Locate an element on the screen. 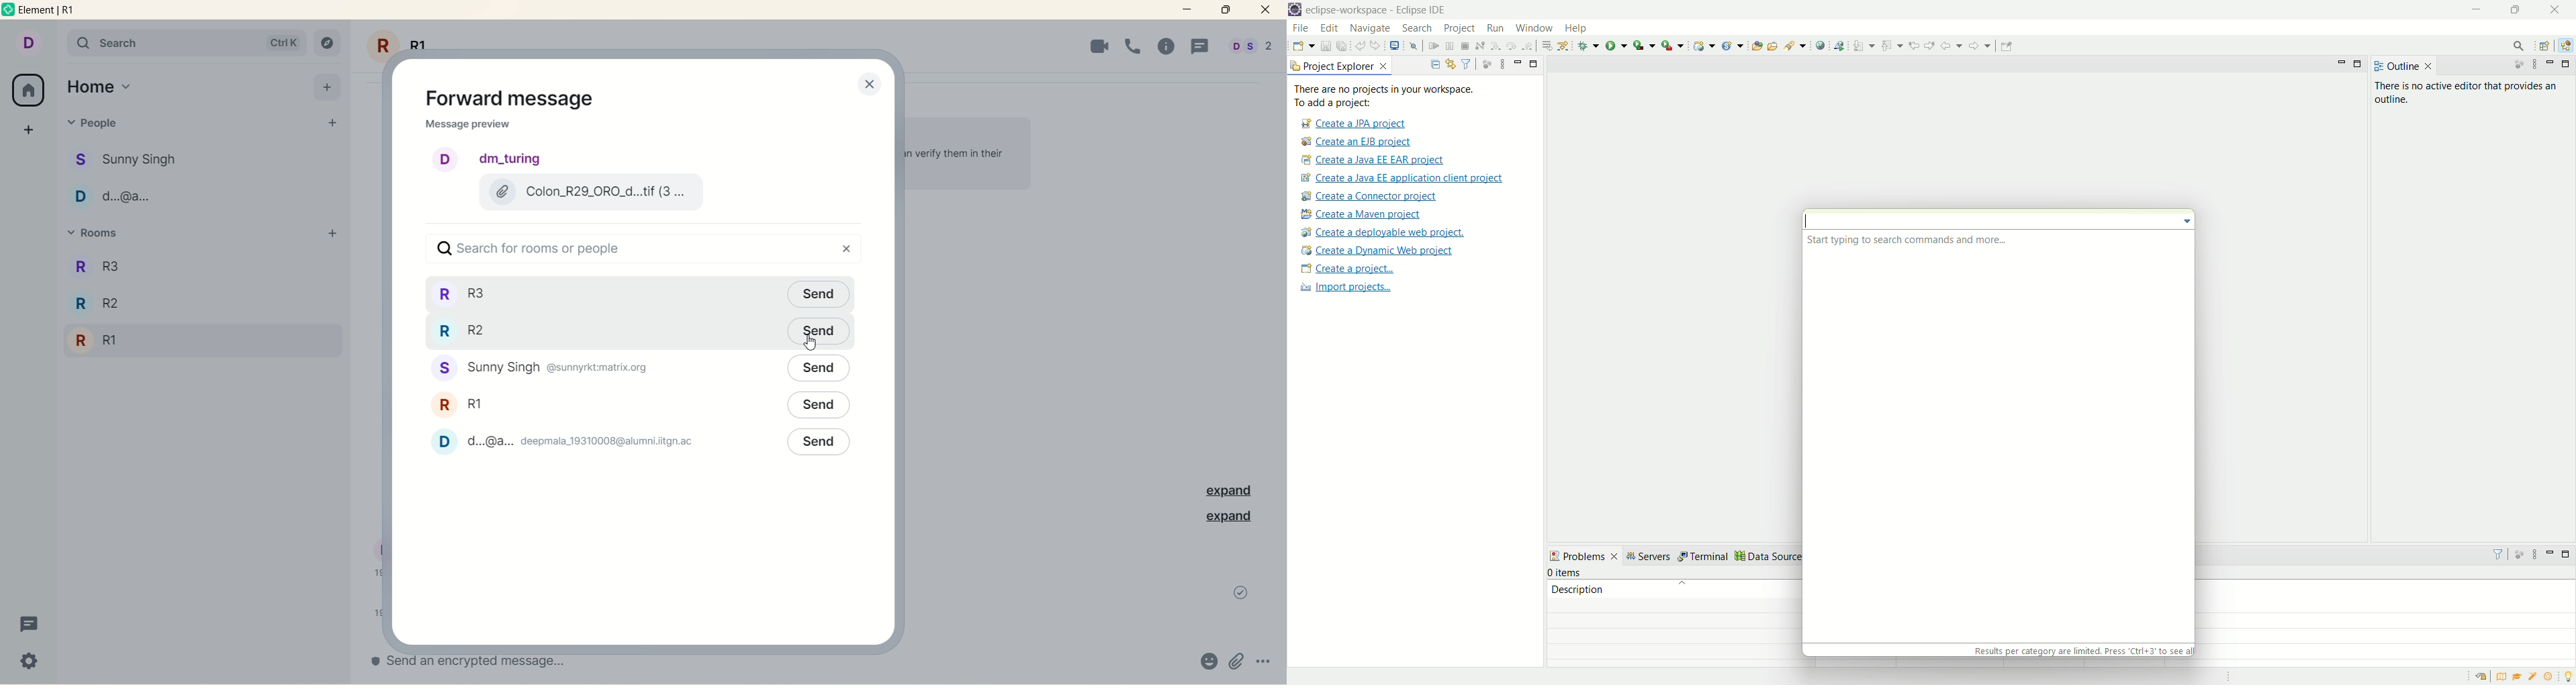 This screenshot has width=2576, height=700. minimize is located at coordinates (1518, 61).